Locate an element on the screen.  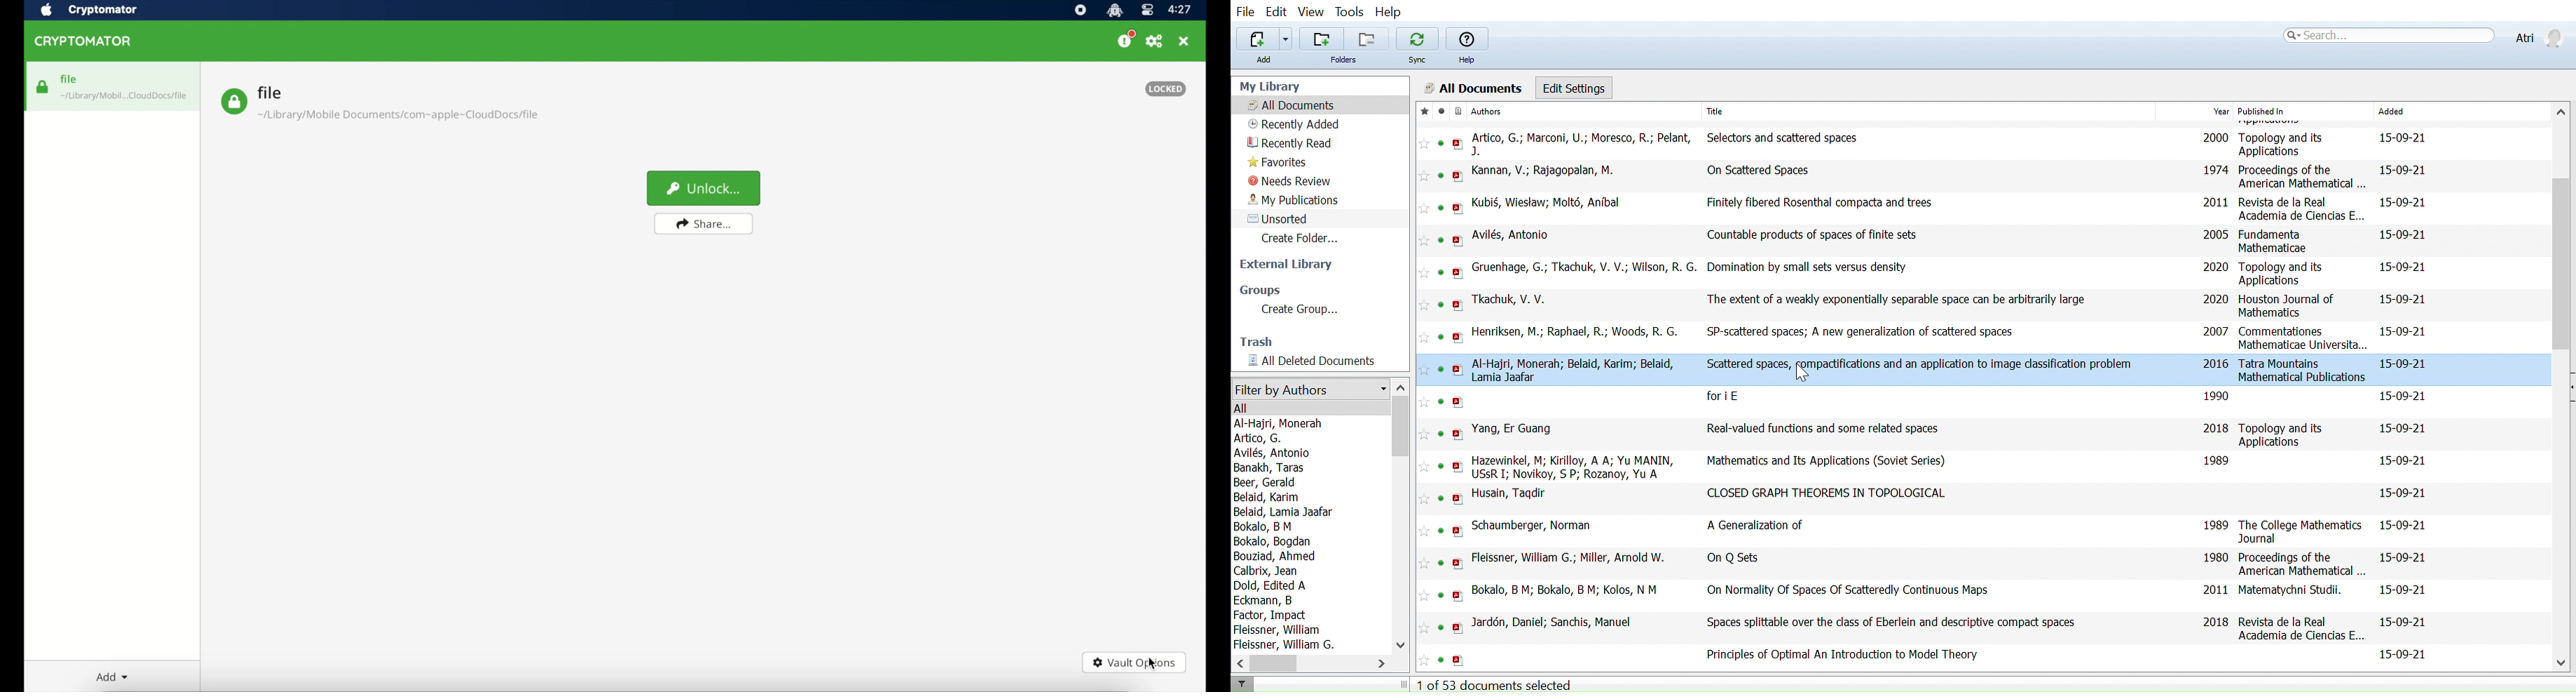
Favourite is located at coordinates (1422, 499).